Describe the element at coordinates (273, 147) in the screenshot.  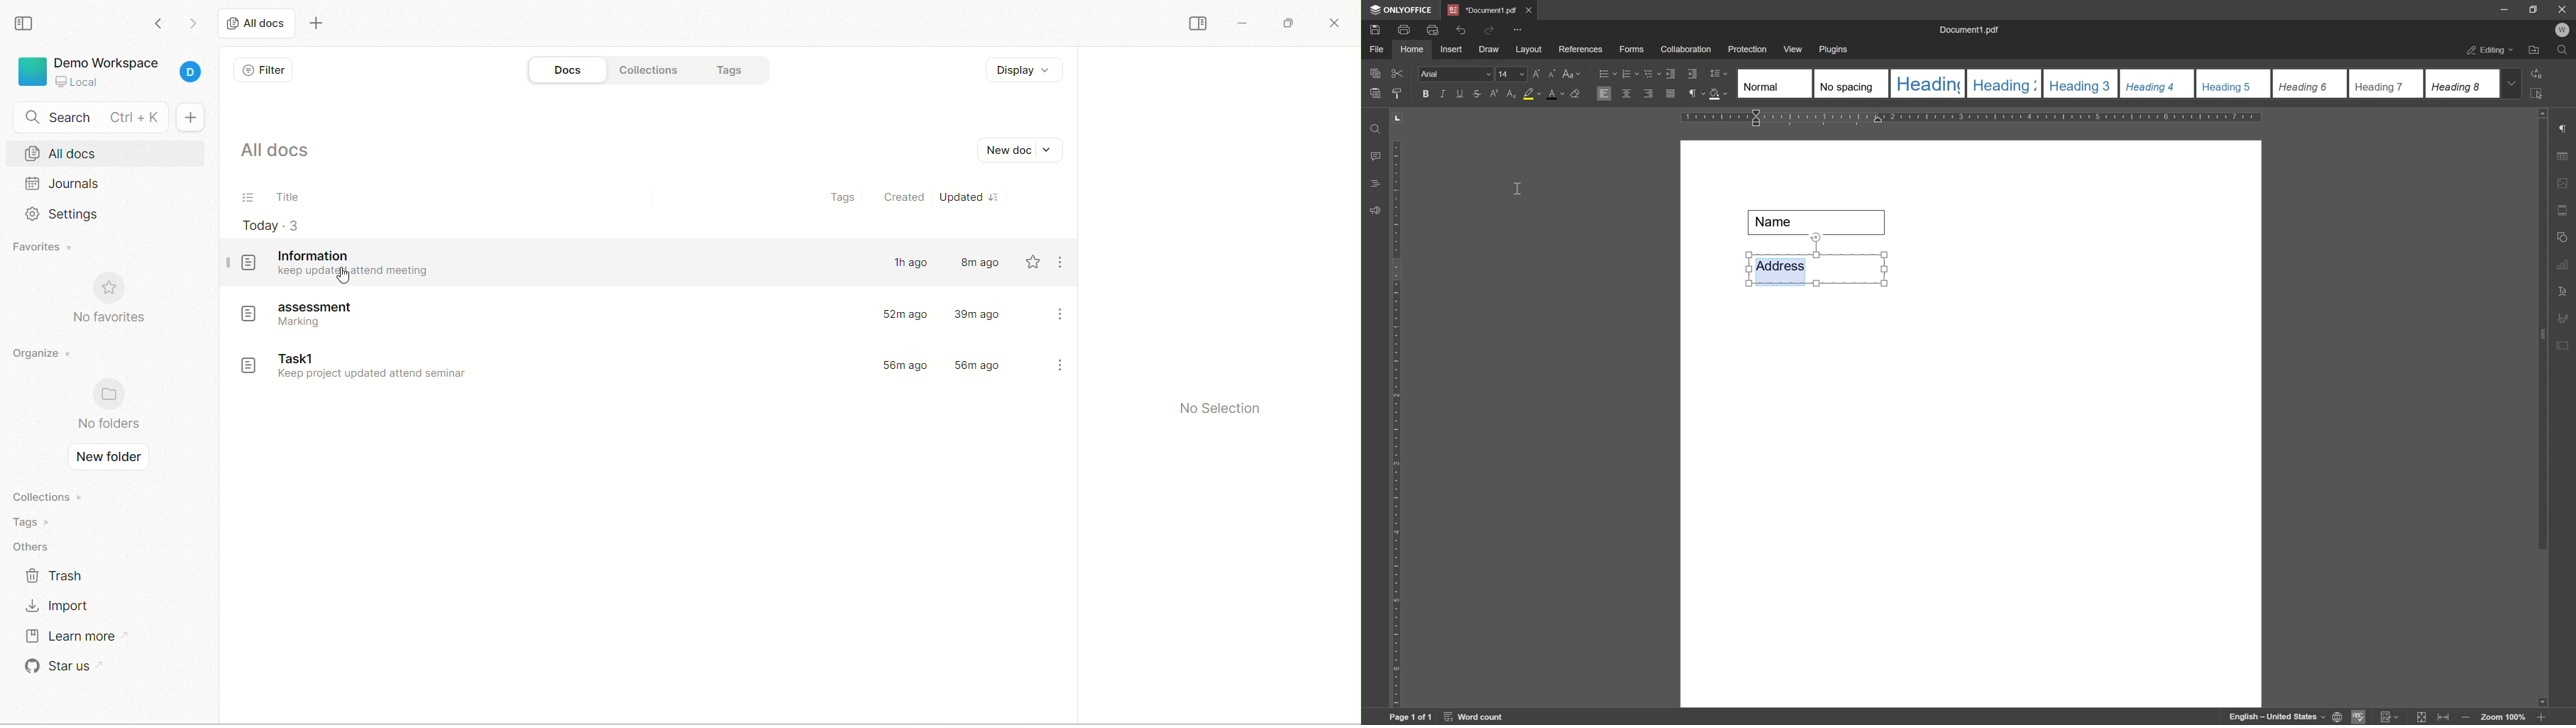
I see `all docs` at that location.